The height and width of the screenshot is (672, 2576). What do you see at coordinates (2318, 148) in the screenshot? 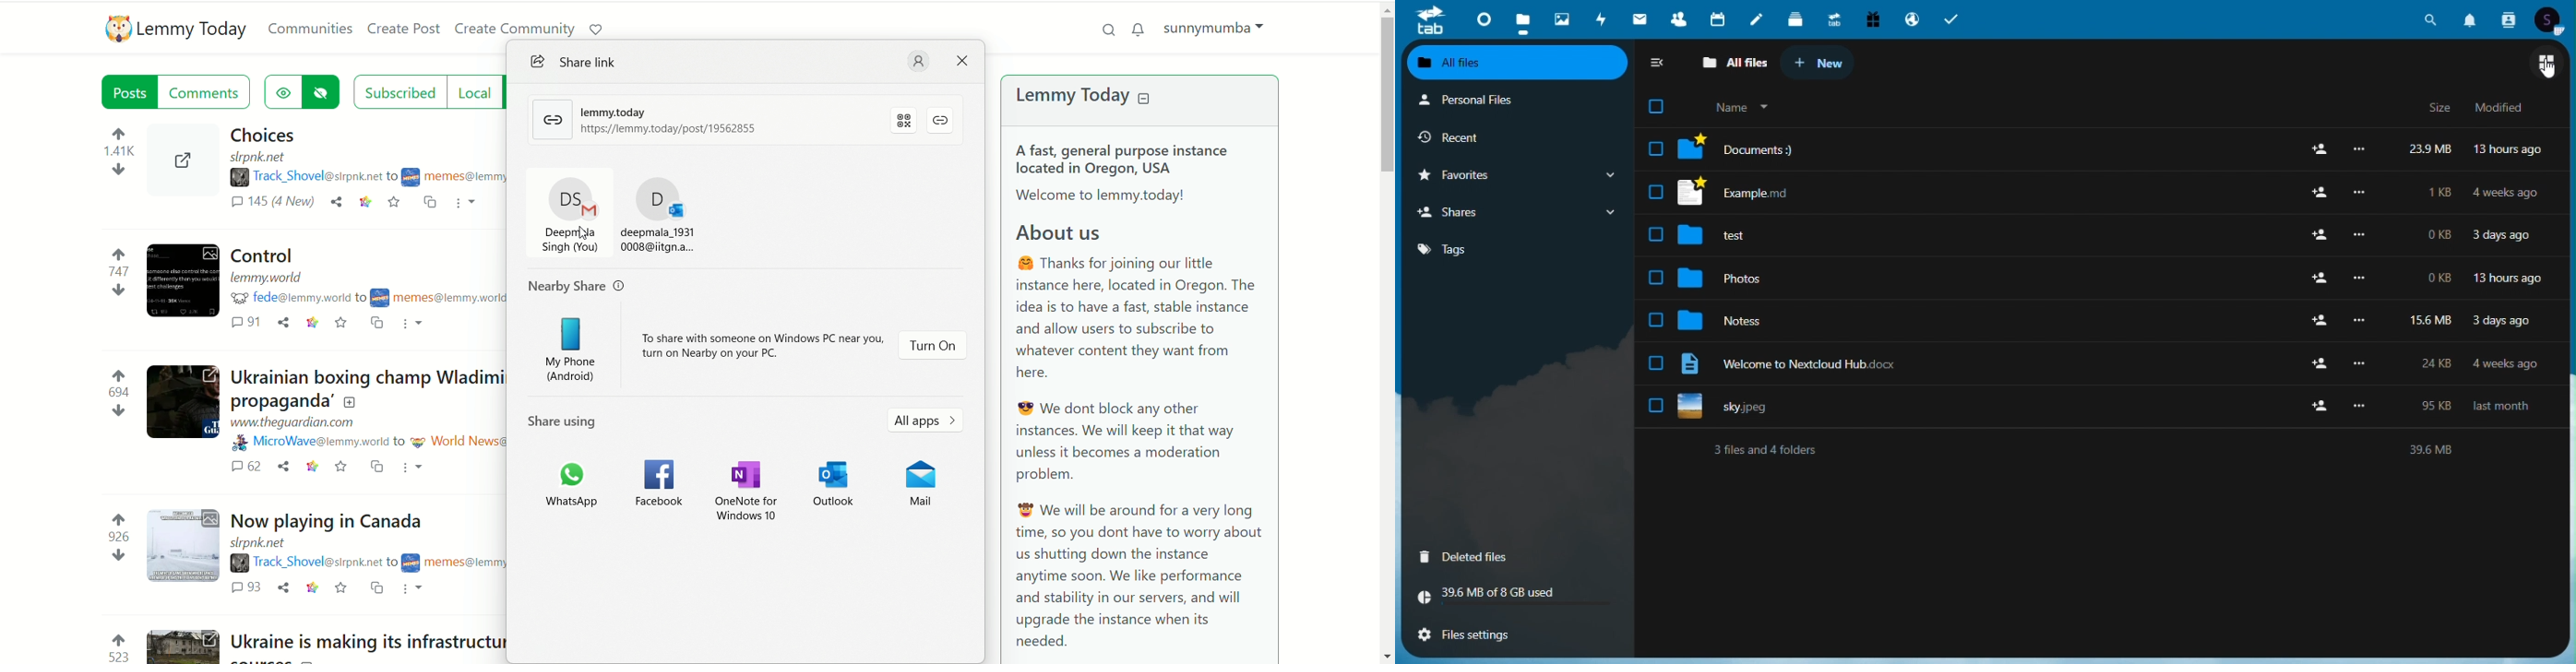
I see `add user` at bounding box center [2318, 148].